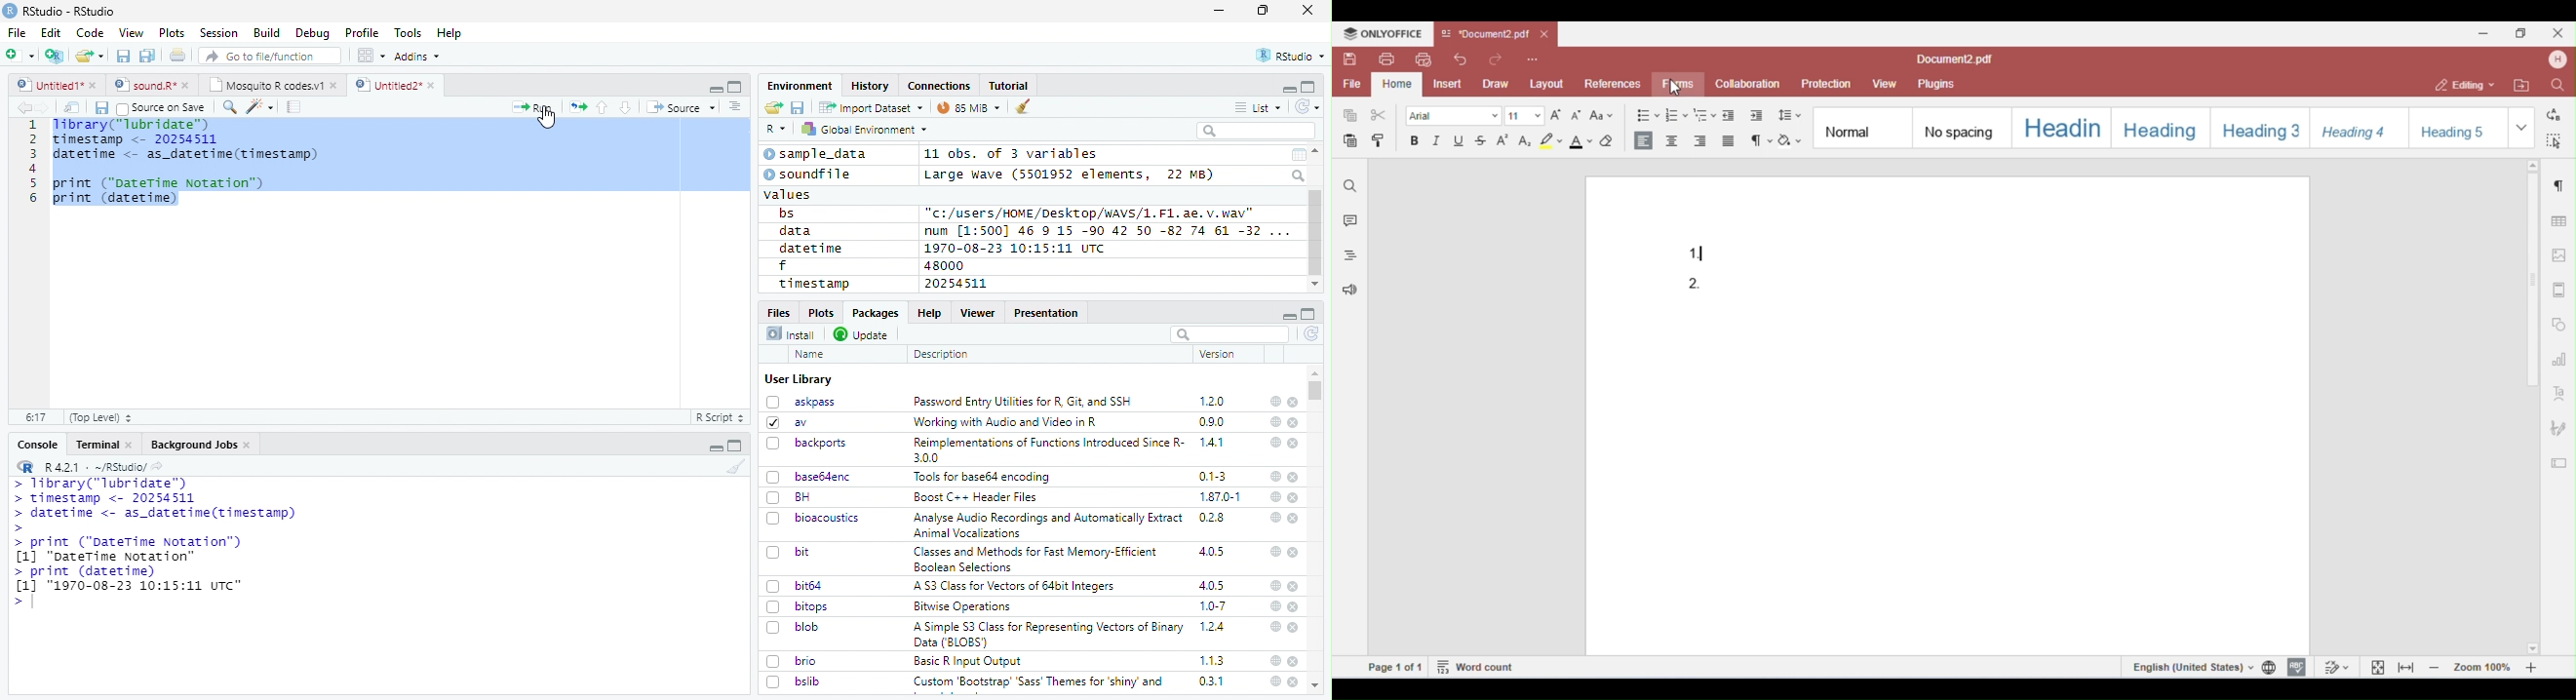  I want to click on > library("lubridate™)

> Timestamp <- 20254511

> datetime <- as_datetime(timestamp)
>

> print ("DateTime Notation")

[1] "DateTime Notation”

> print_(datetime)

[1] "1970-08-23 10:15:11 utc”

>, so click(153, 544).